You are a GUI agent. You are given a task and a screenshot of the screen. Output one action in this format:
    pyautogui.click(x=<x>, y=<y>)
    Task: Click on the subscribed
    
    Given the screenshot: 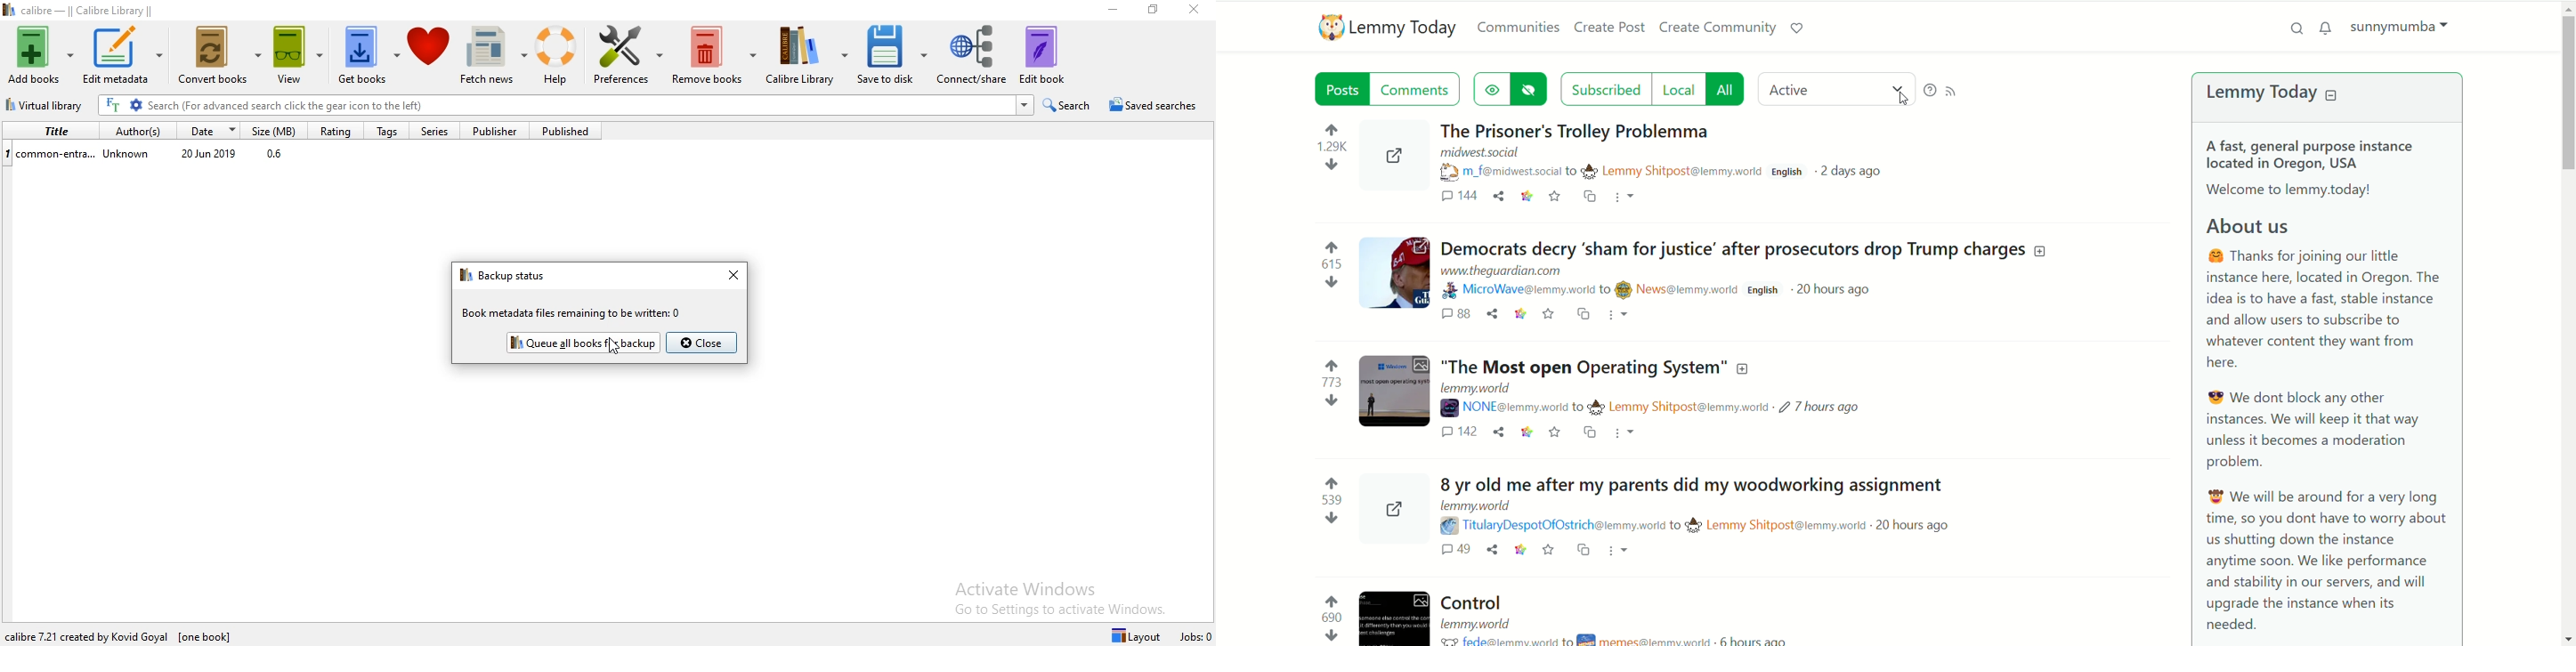 What is the action you would take?
    pyautogui.click(x=1604, y=89)
    